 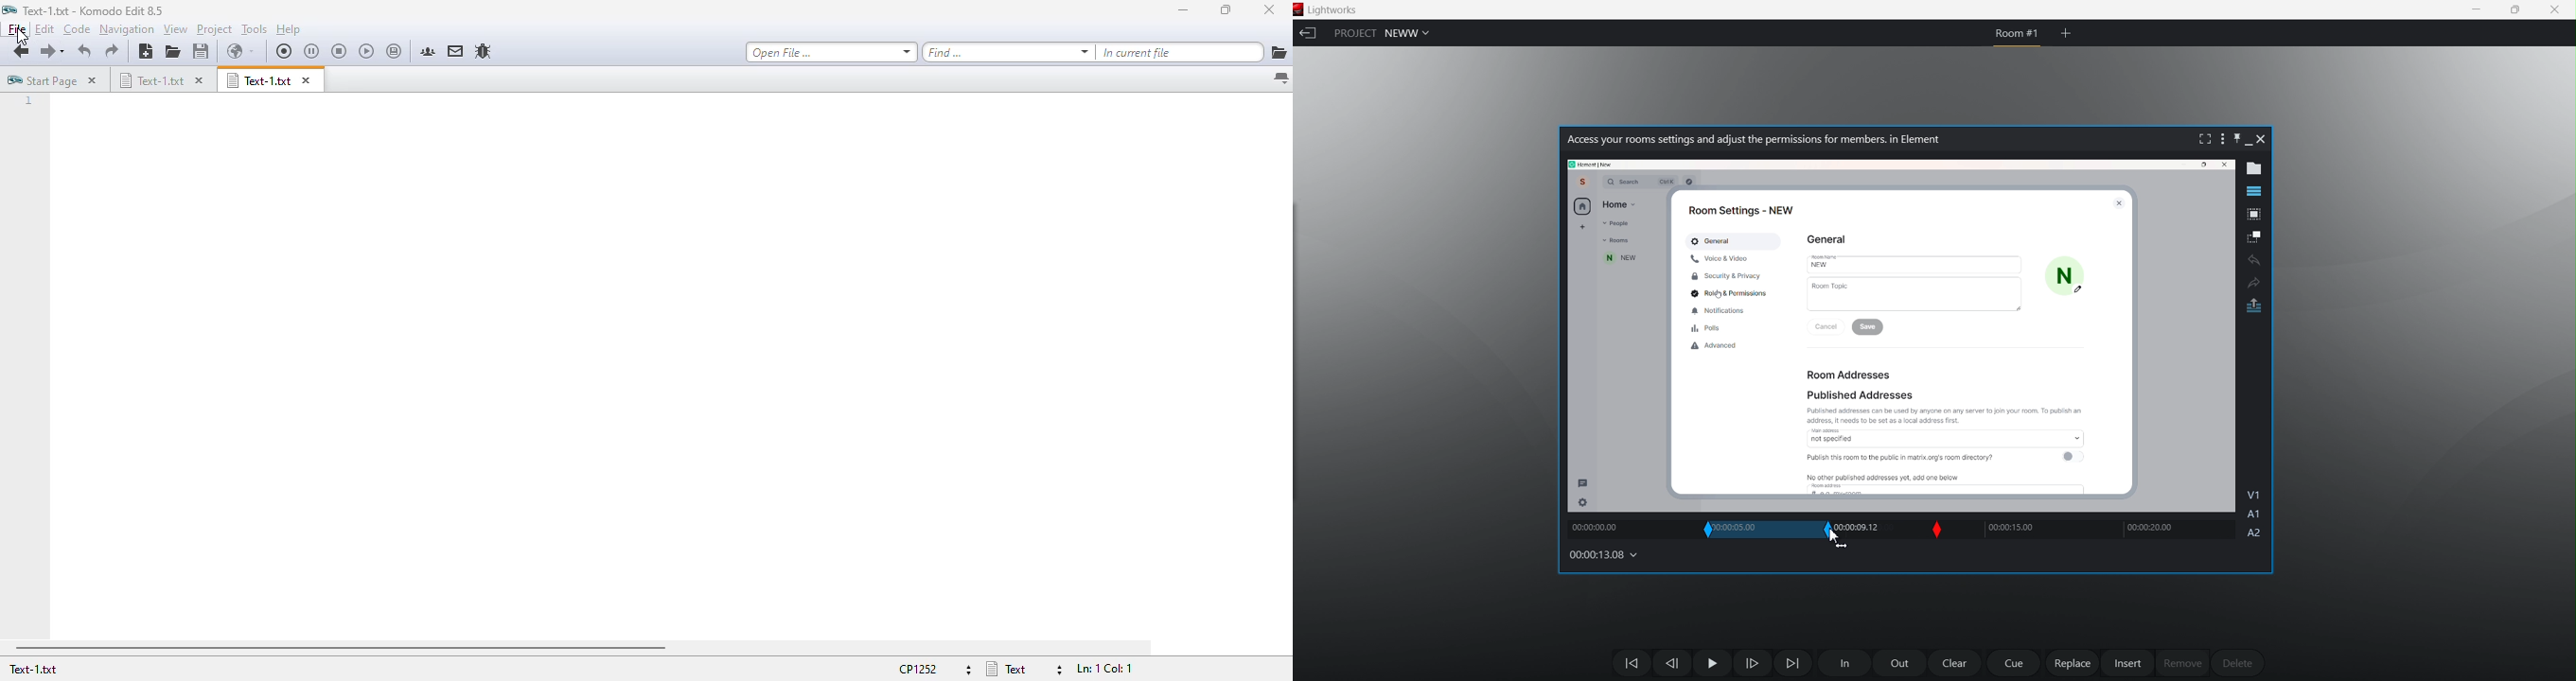 What do you see at coordinates (289, 29) in the screenshot?
I see `help` at bounding box center [289, 29].